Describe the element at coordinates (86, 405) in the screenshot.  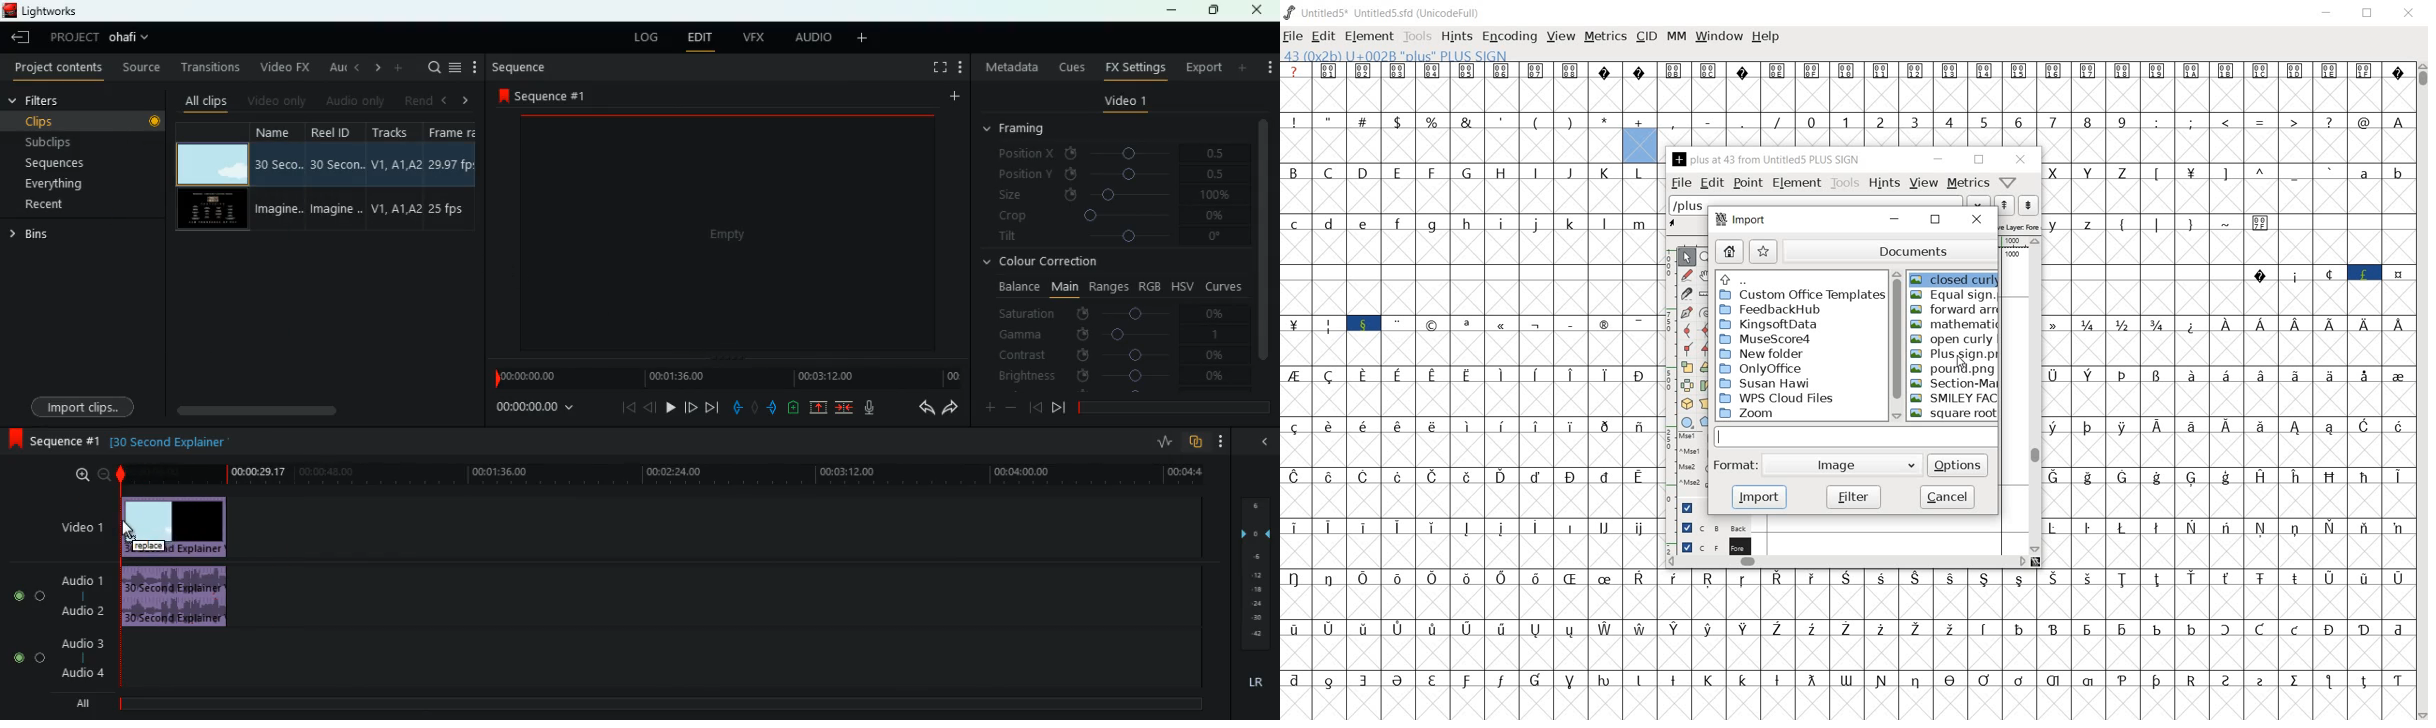
I see `import clips` at that location.